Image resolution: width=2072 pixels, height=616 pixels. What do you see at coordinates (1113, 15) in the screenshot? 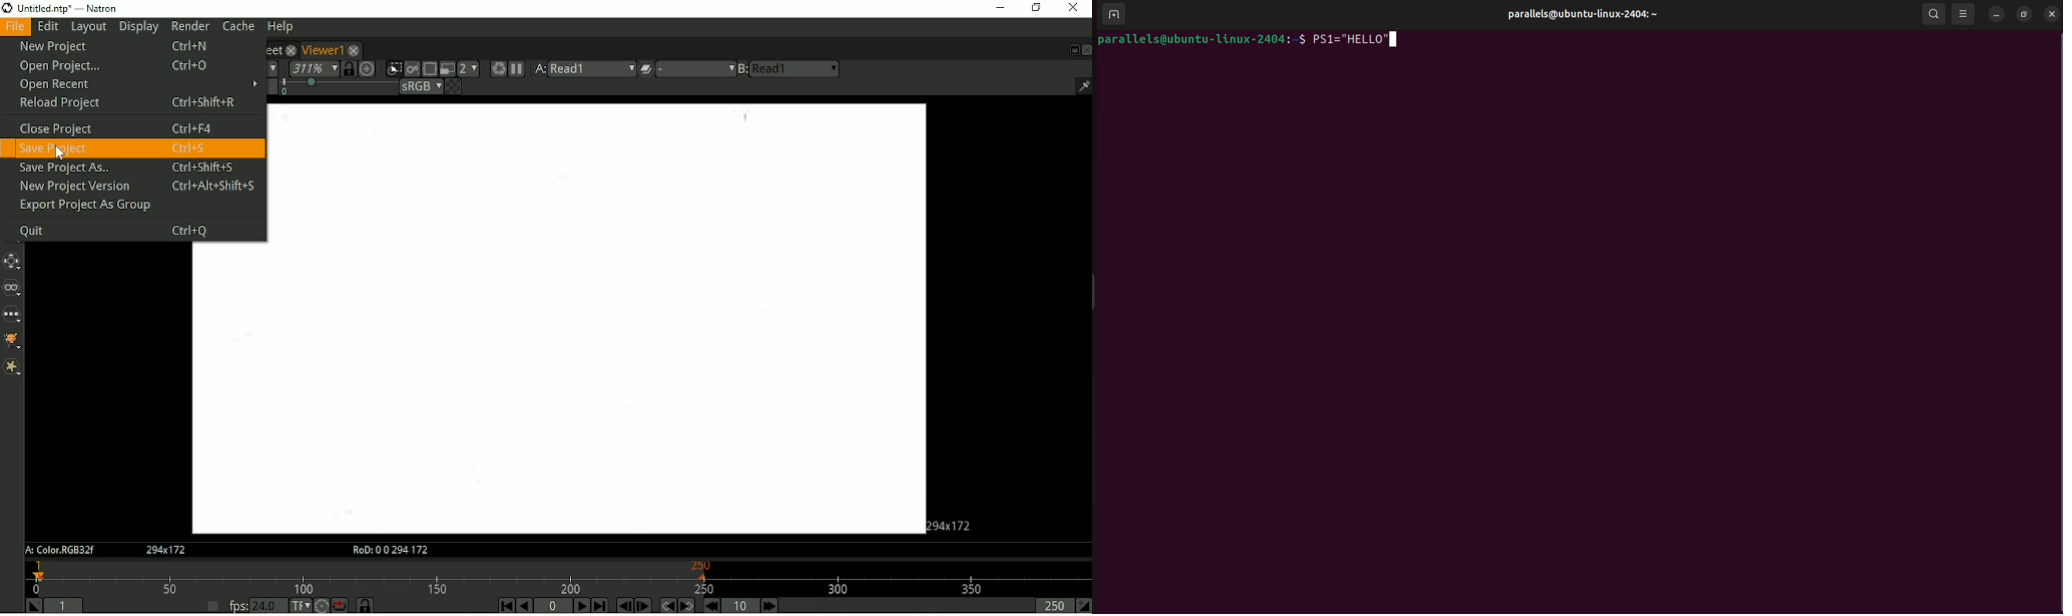
I see `add terminal` at bounding box center [1113, 15].